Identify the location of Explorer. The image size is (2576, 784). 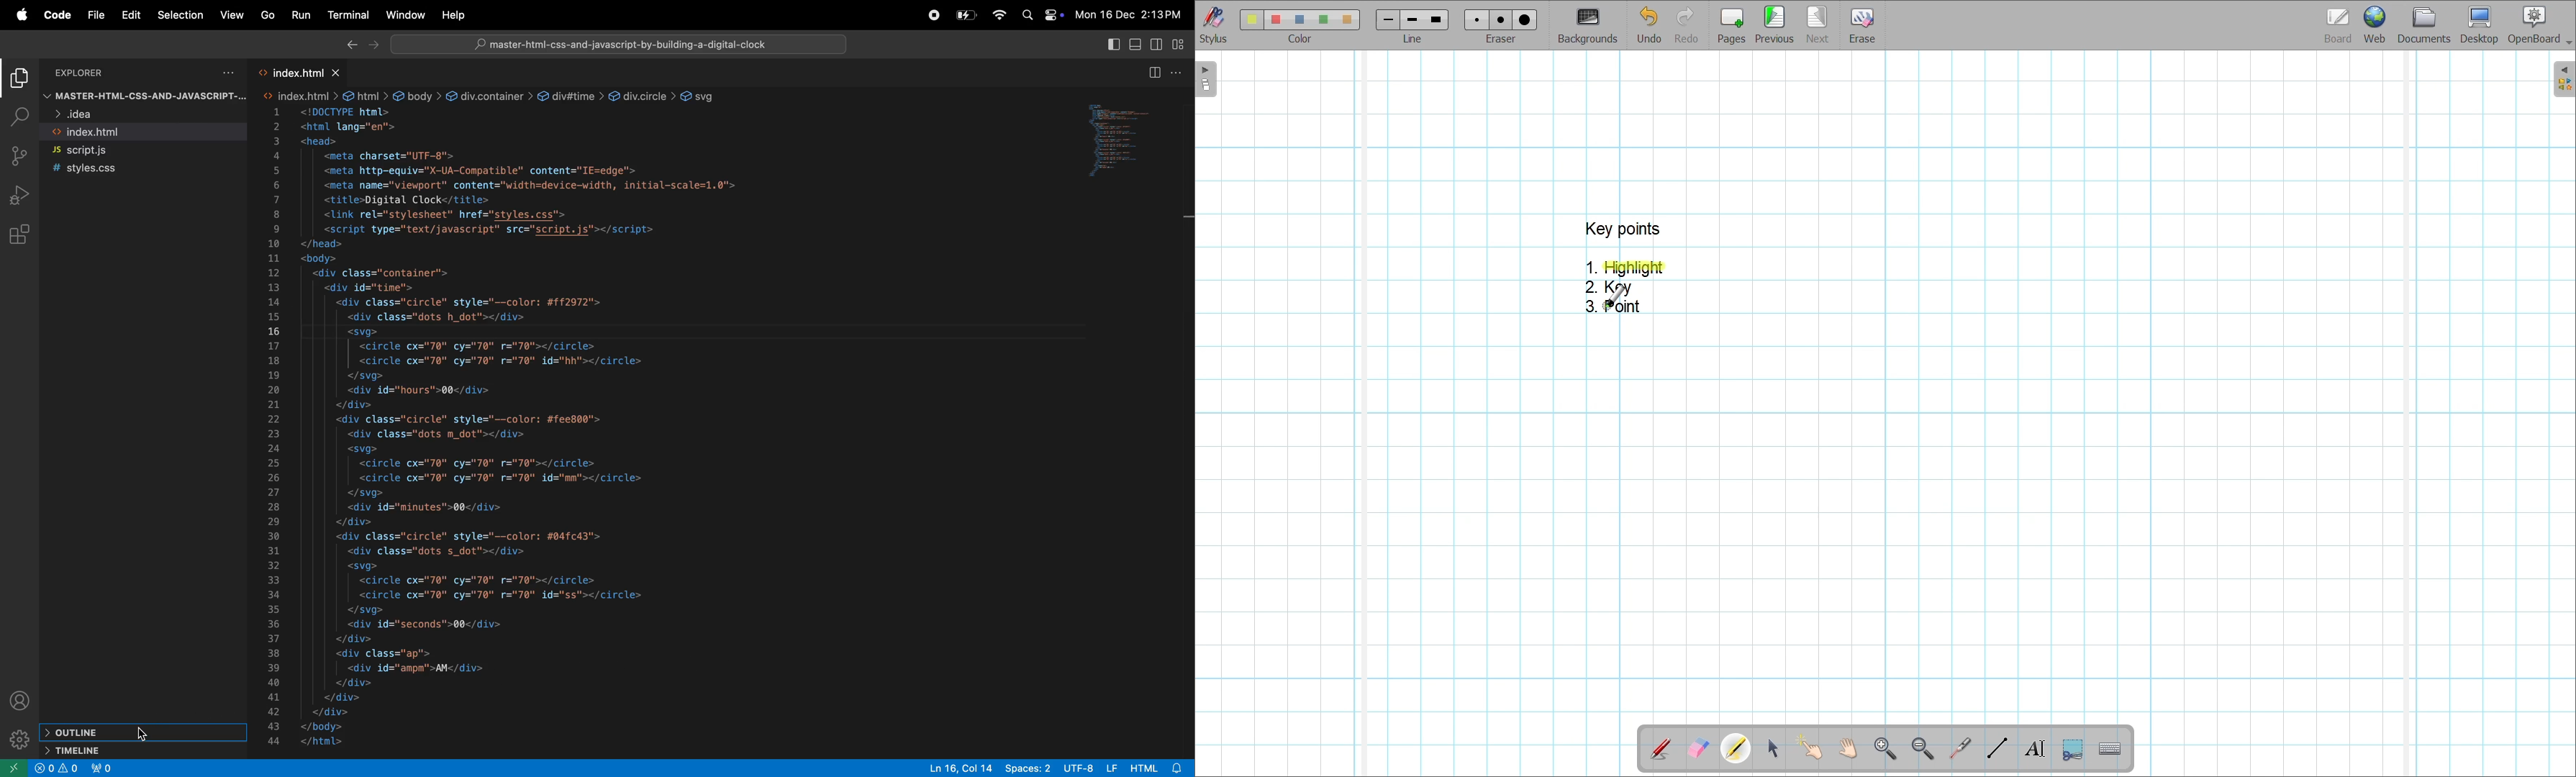
(91, 72).